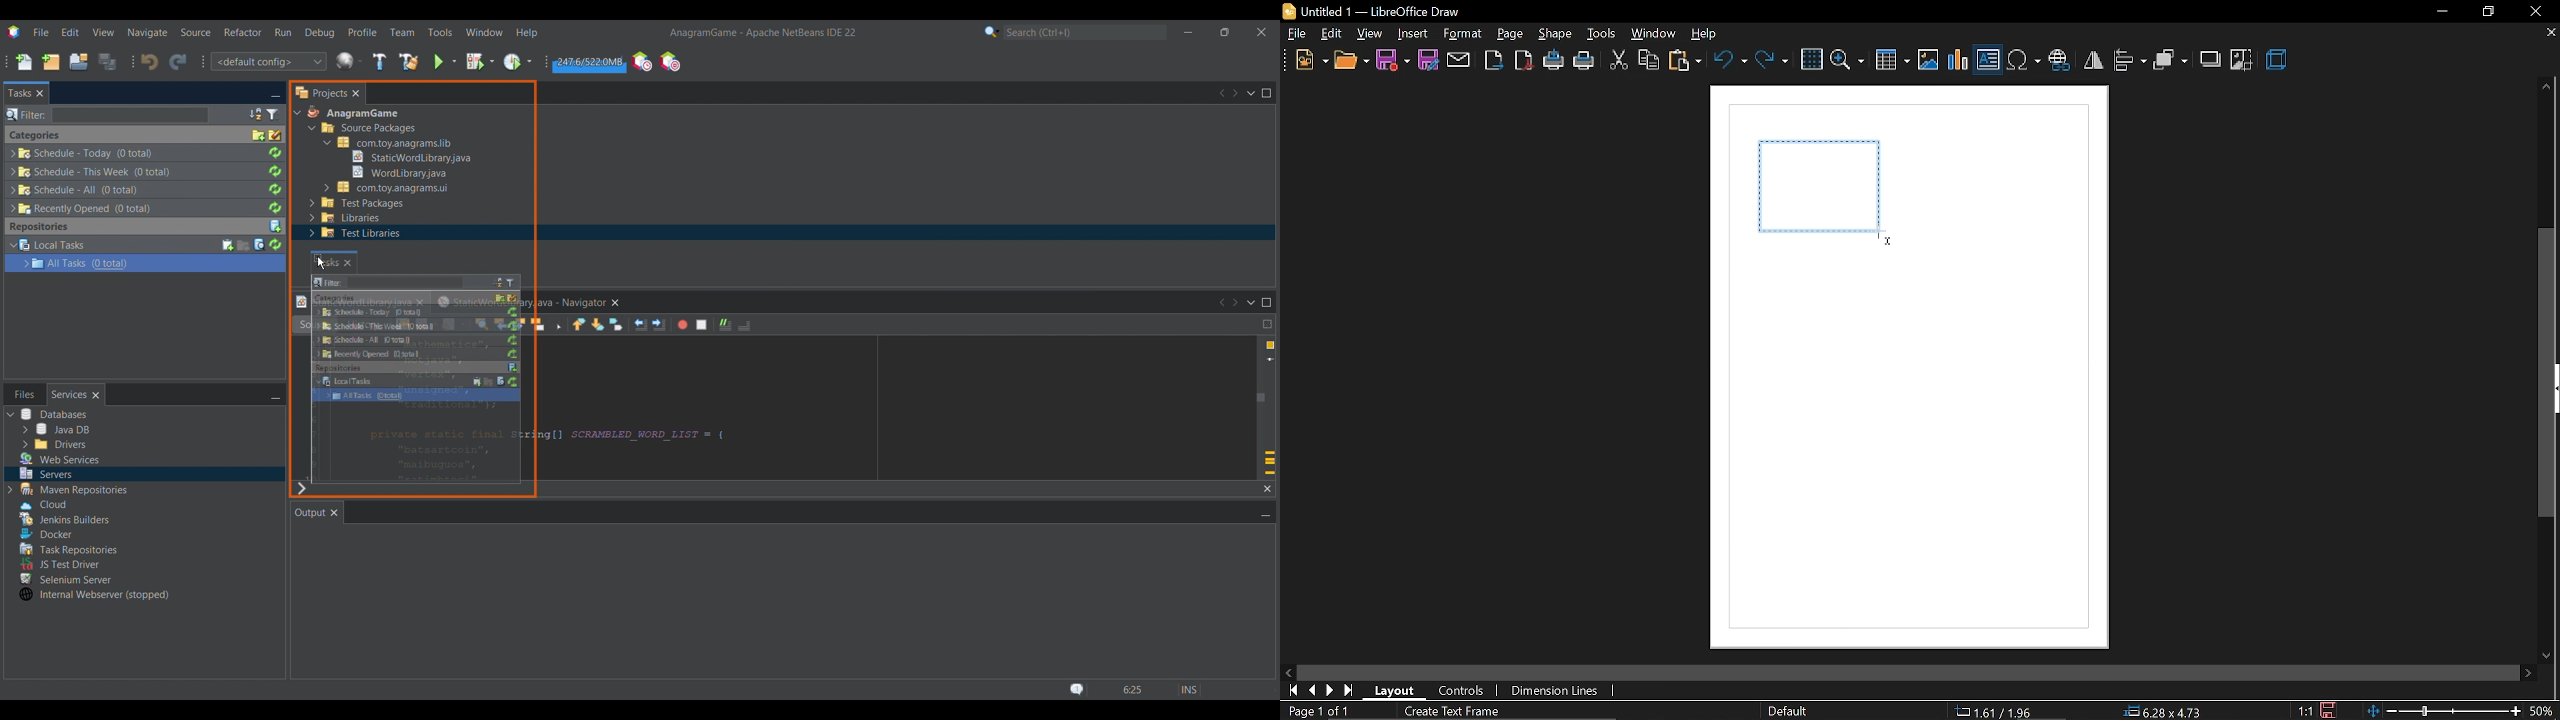 This screenshot has width=2576, height=728. What do you see at coordinates (1585, 63) in the screenshot?
I see `print` at bounding box center [1585, 63].